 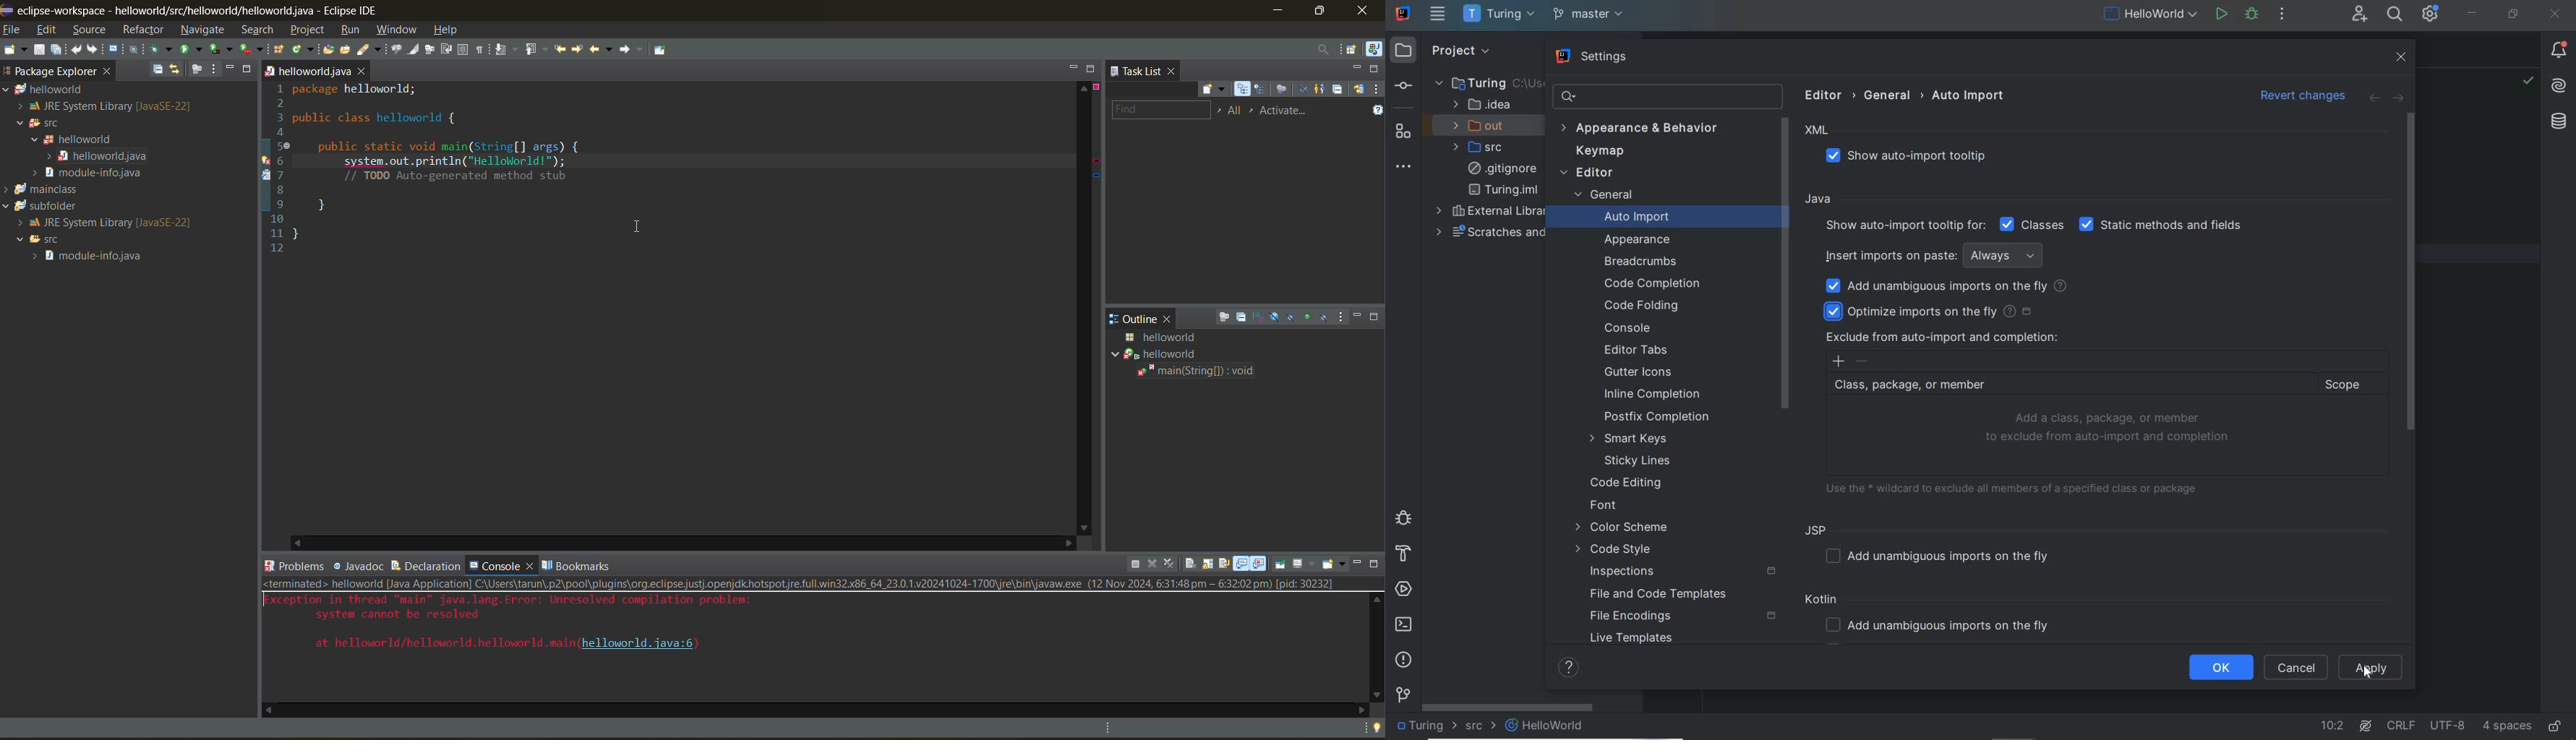 What do you see at coordinates (192, 49) in the screenshot?
I see `run` at bounding box center [192, 49].